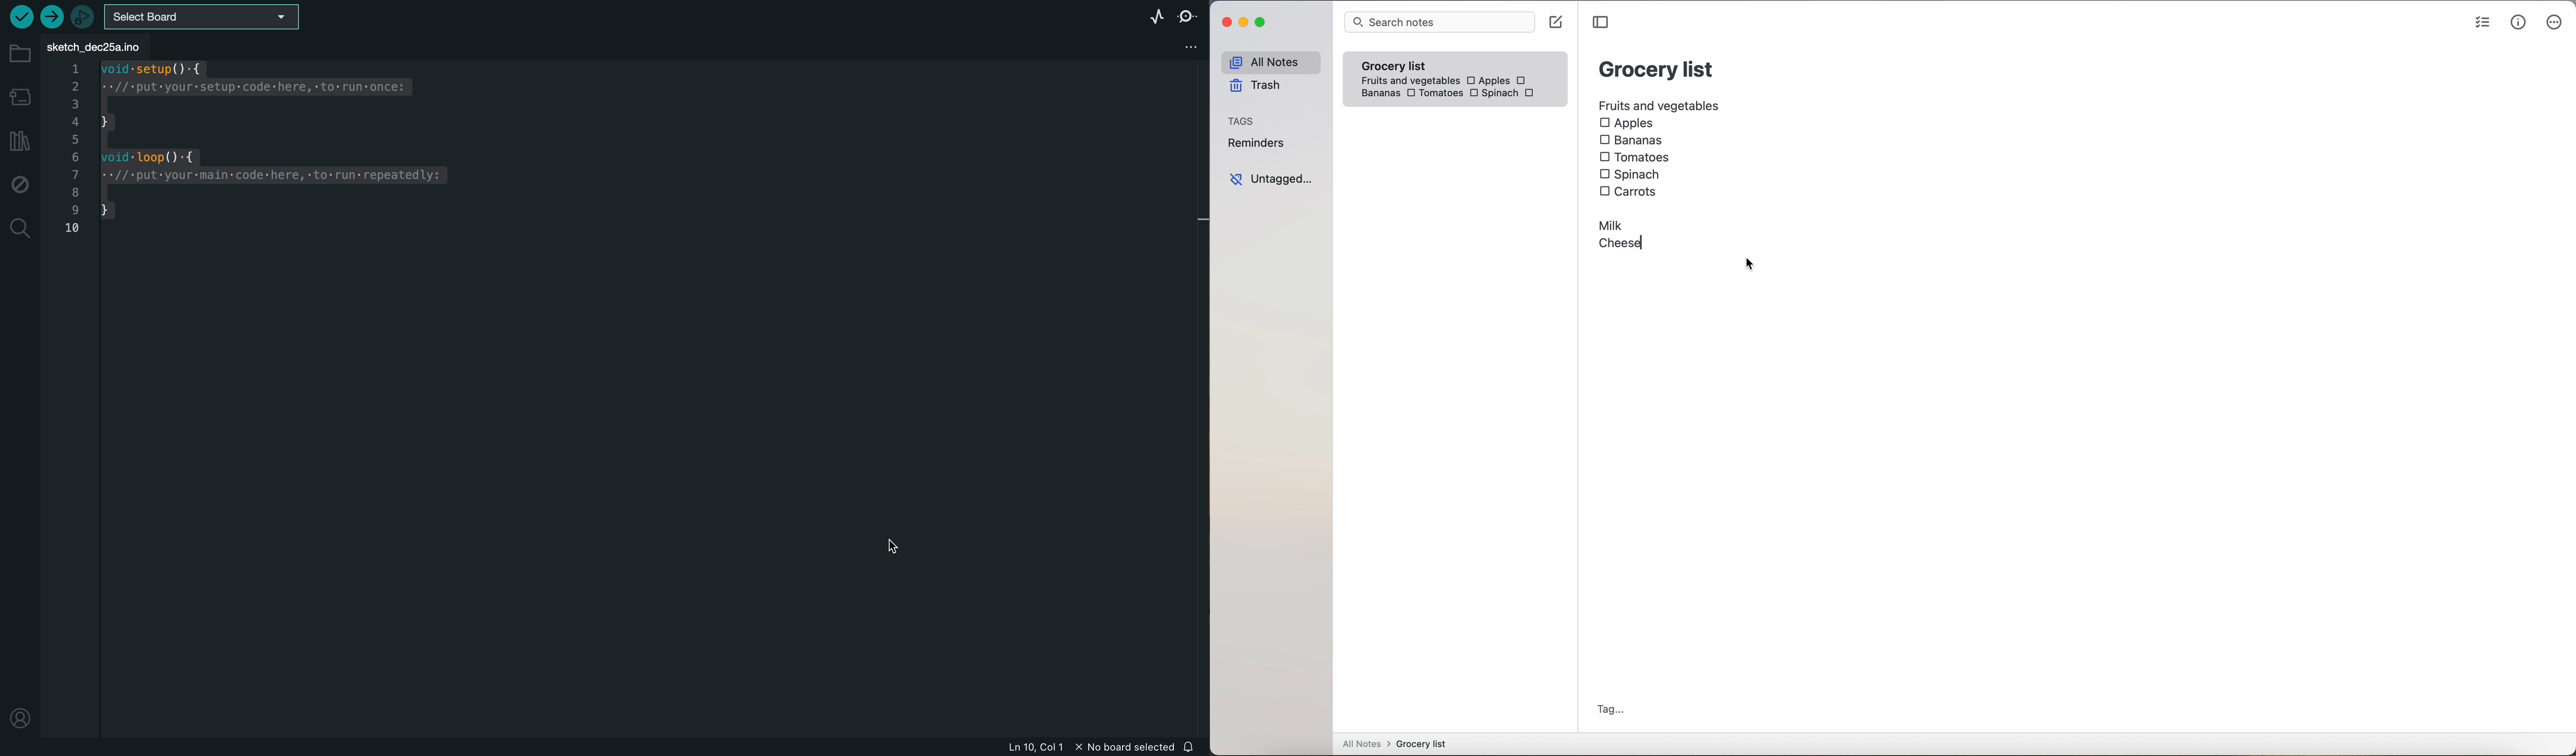 The height and width of the screenshot is (756, 2576). Describe the element at coordinates (1246, 22) in the screenshot. I see `minimize` at that location.